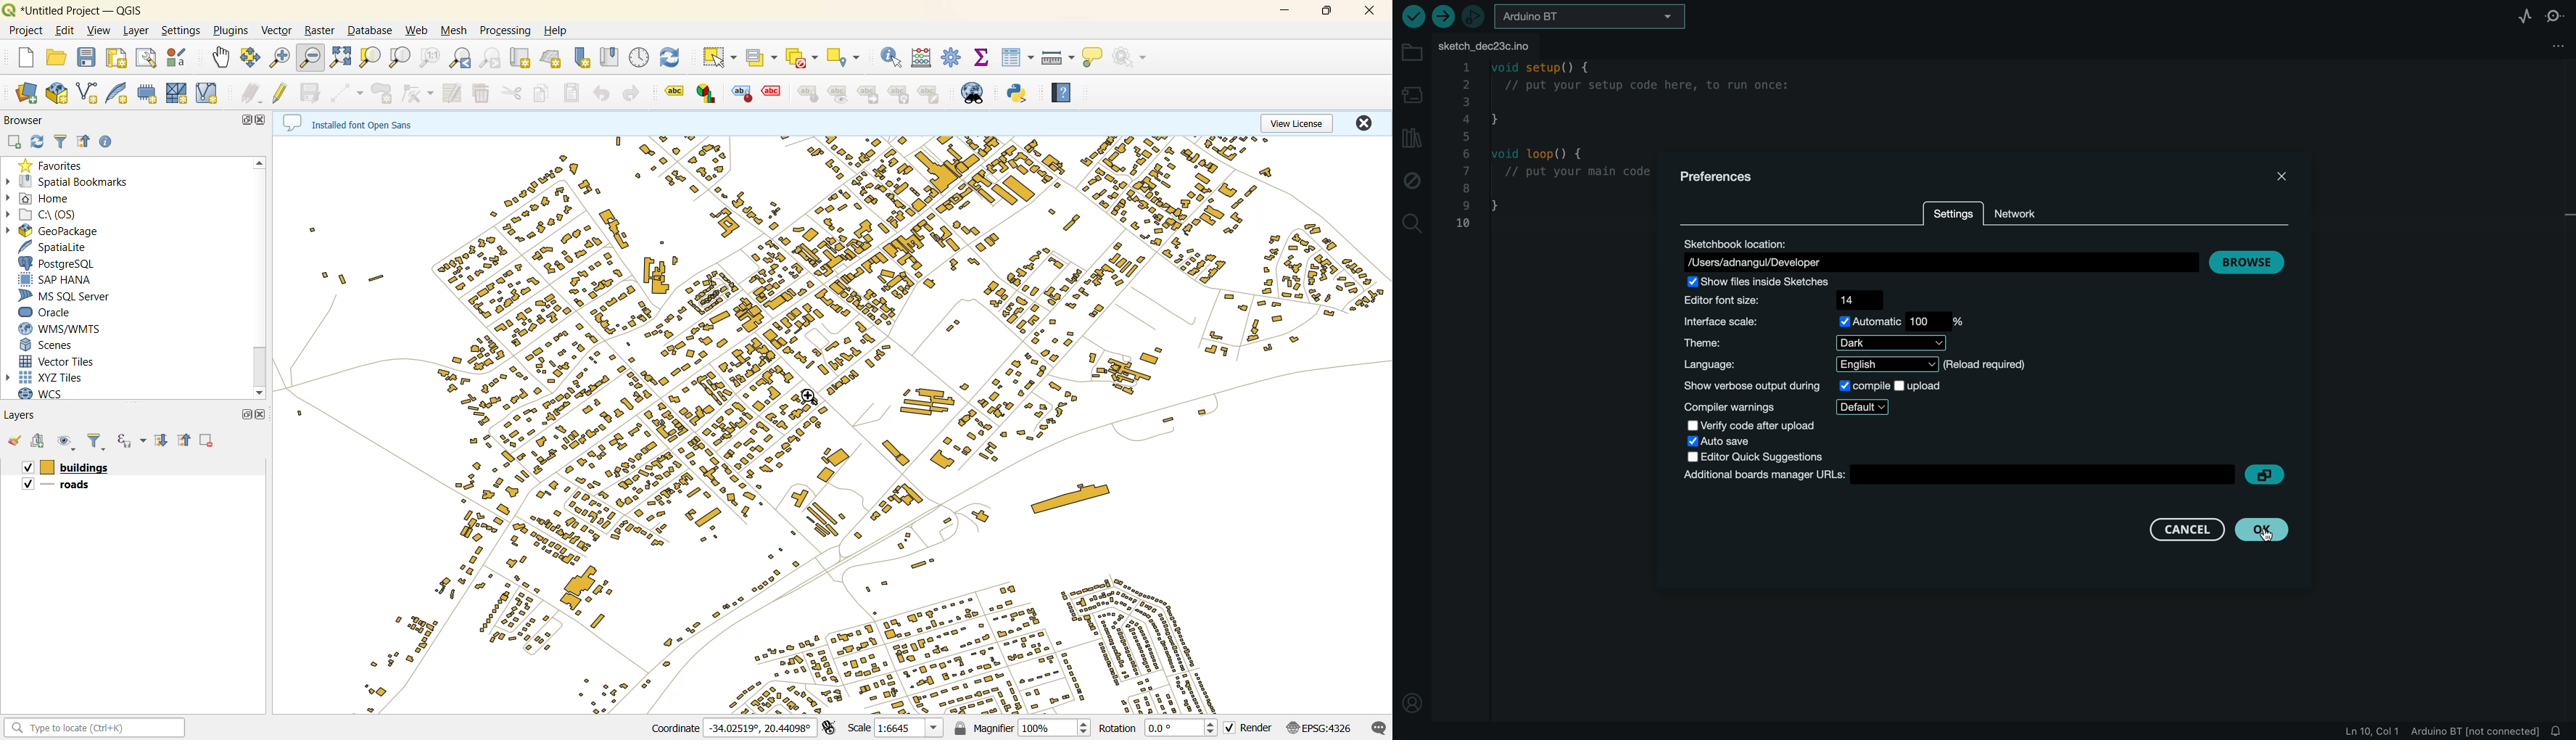  Describe the element at coordinates (90, 57) in the screenshot. I see `save` at that location.